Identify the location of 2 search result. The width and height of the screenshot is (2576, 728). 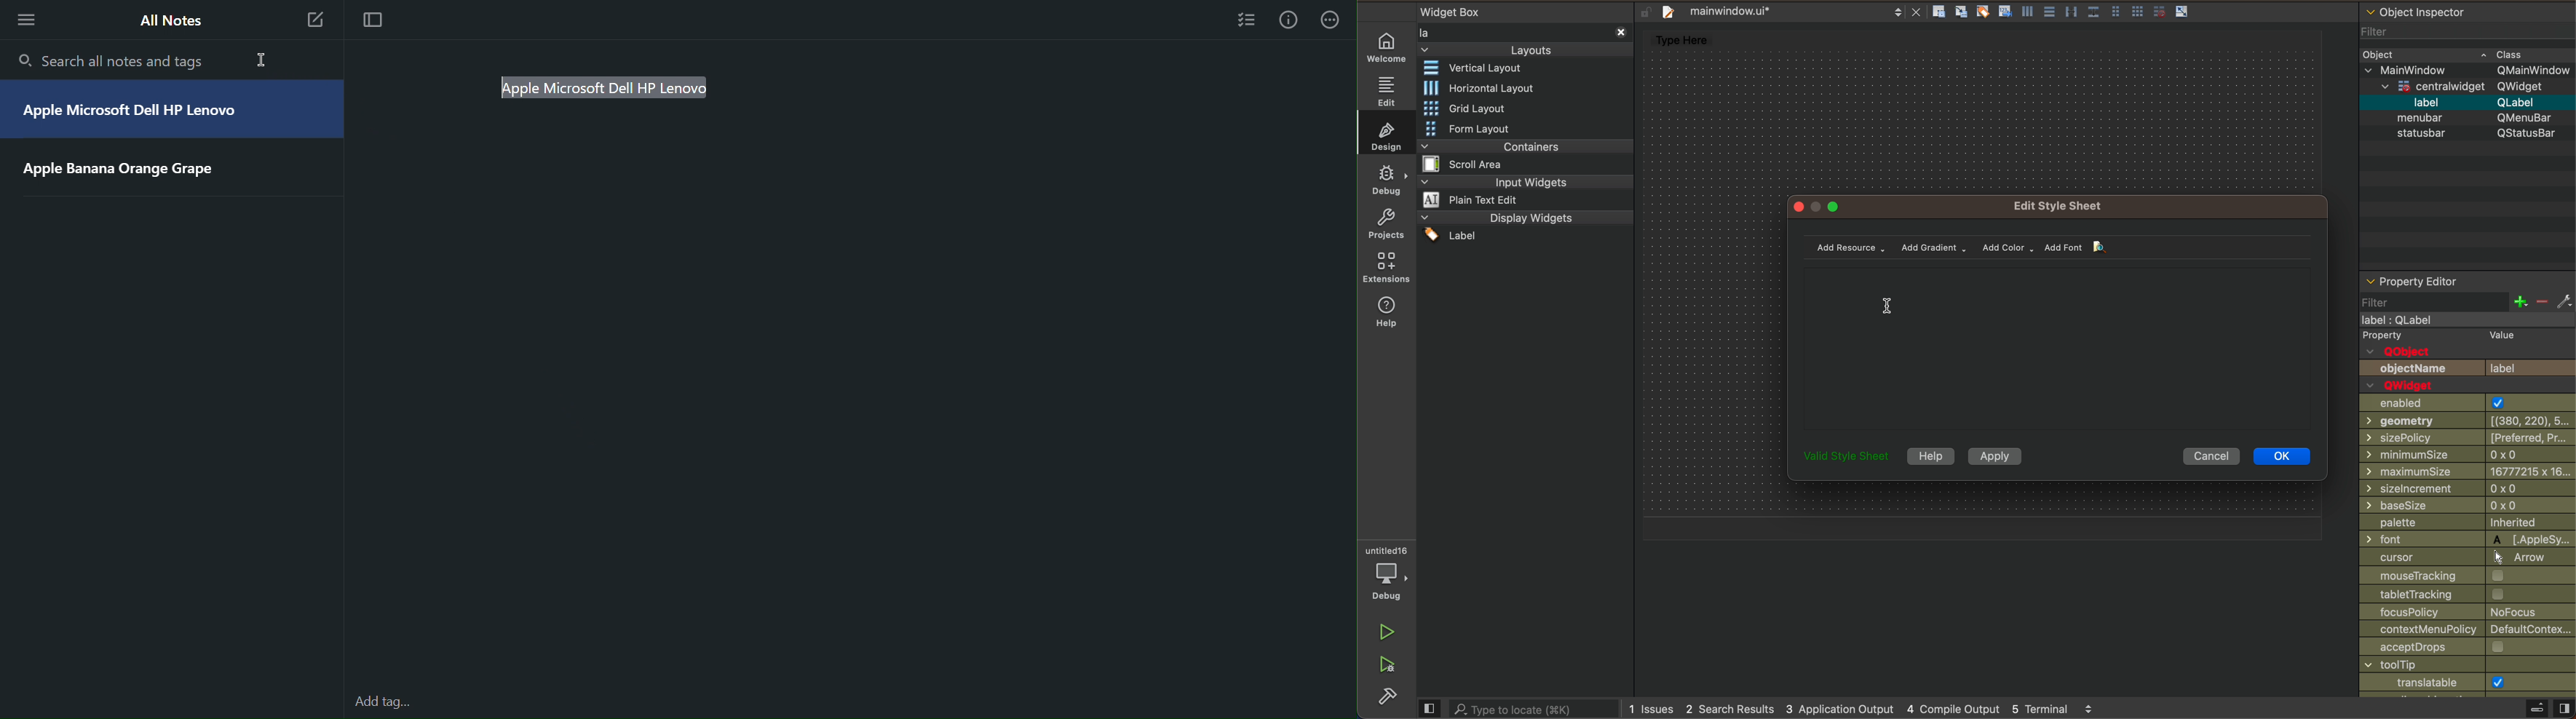
(1735, 709).